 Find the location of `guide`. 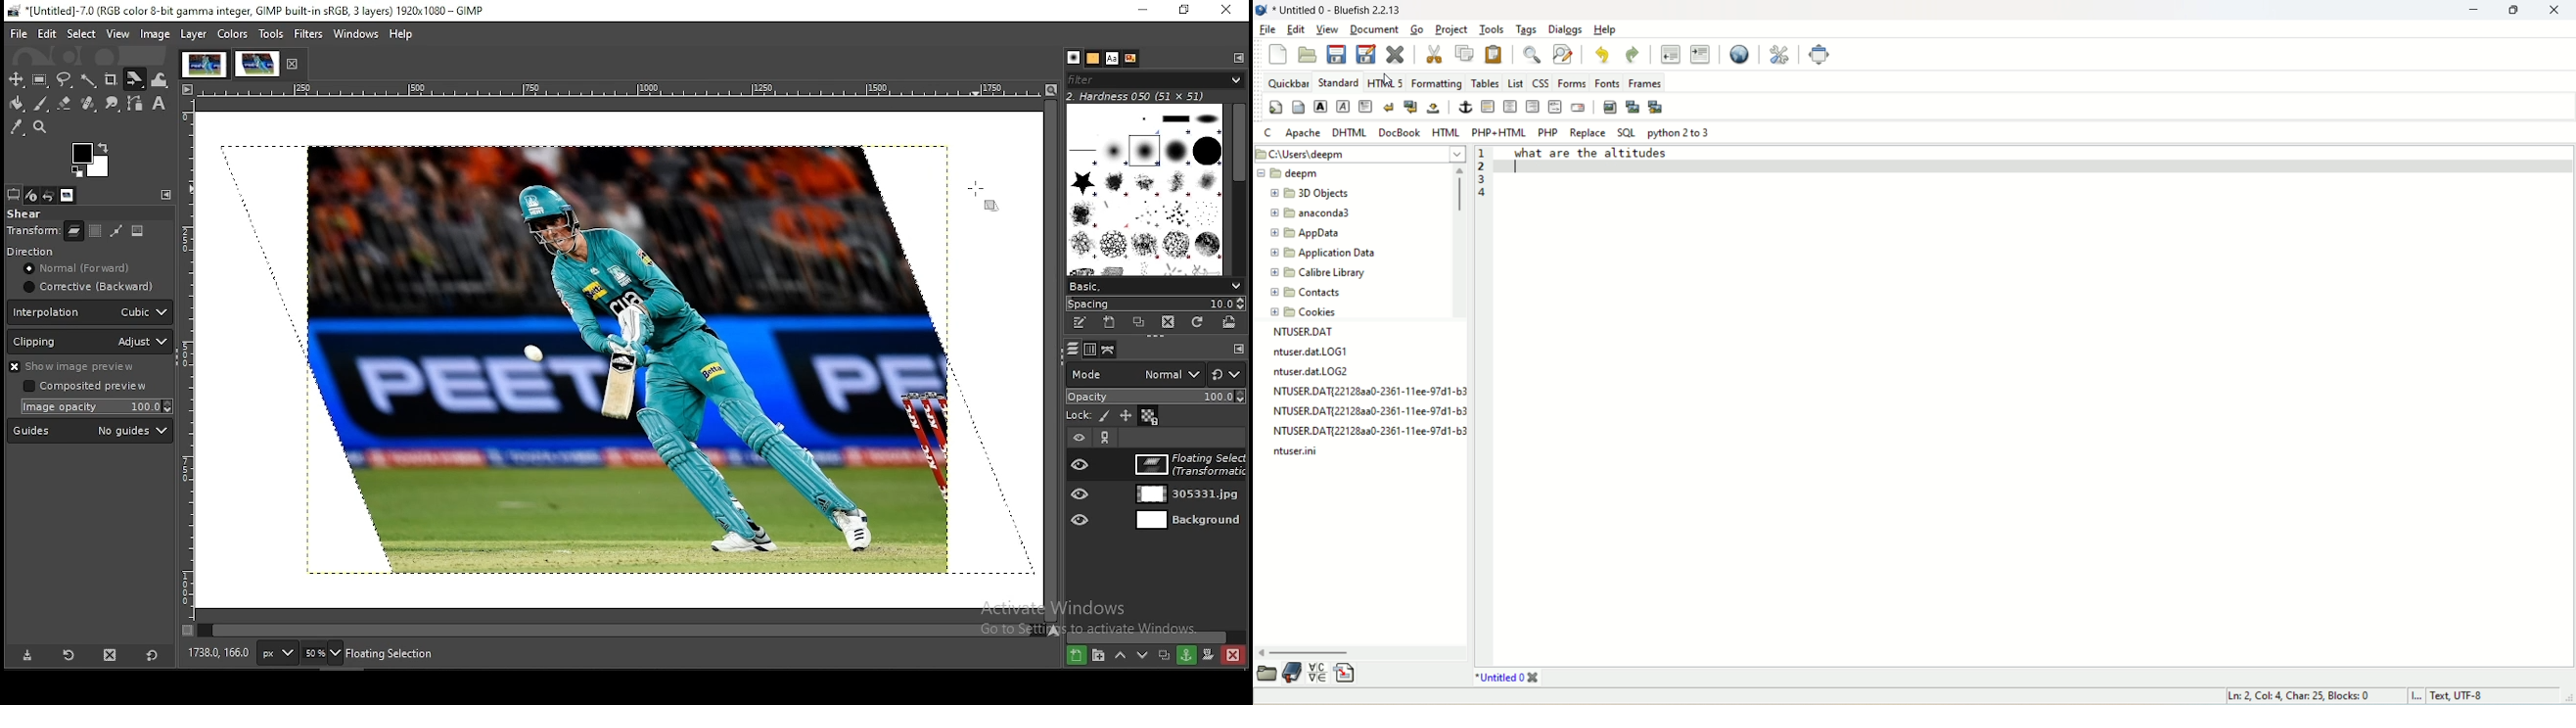

guide is located at coordinates (89, 431).